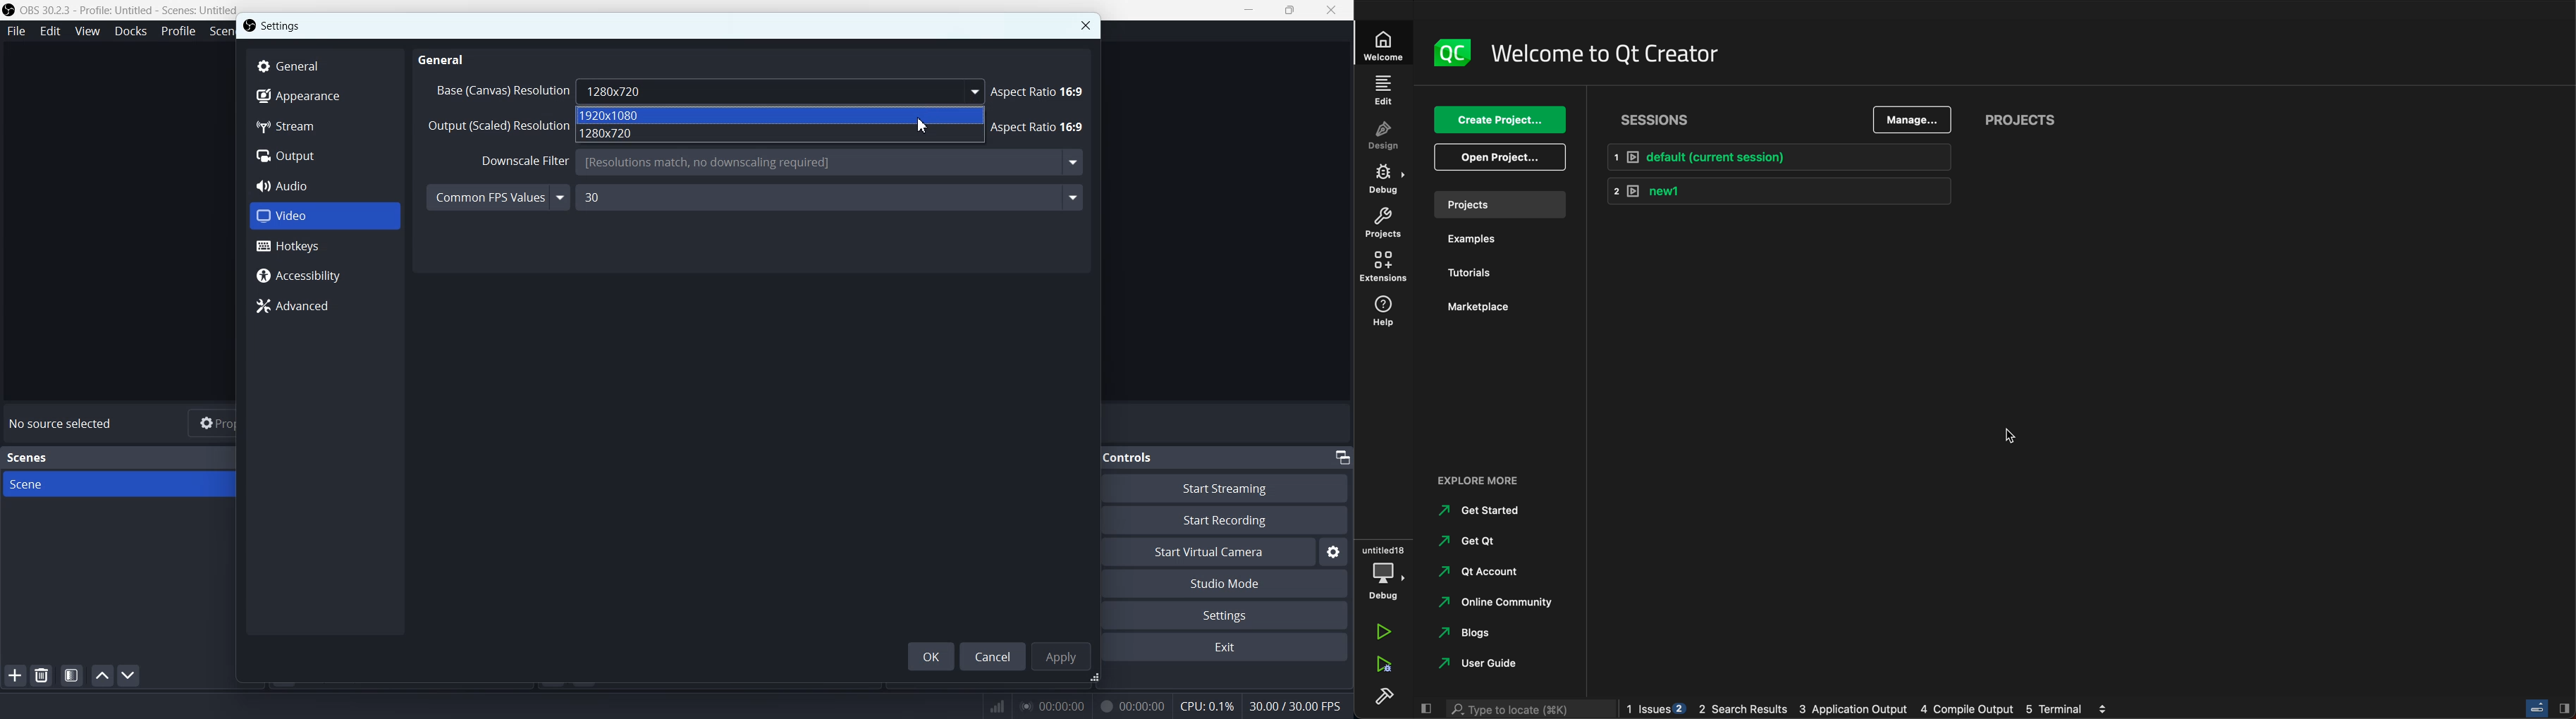 This screenshot has height=728, width=2576. What do you see at coordinates (1526, 709) in the screenshot?
I see `` at bounding box center [1526, 709].